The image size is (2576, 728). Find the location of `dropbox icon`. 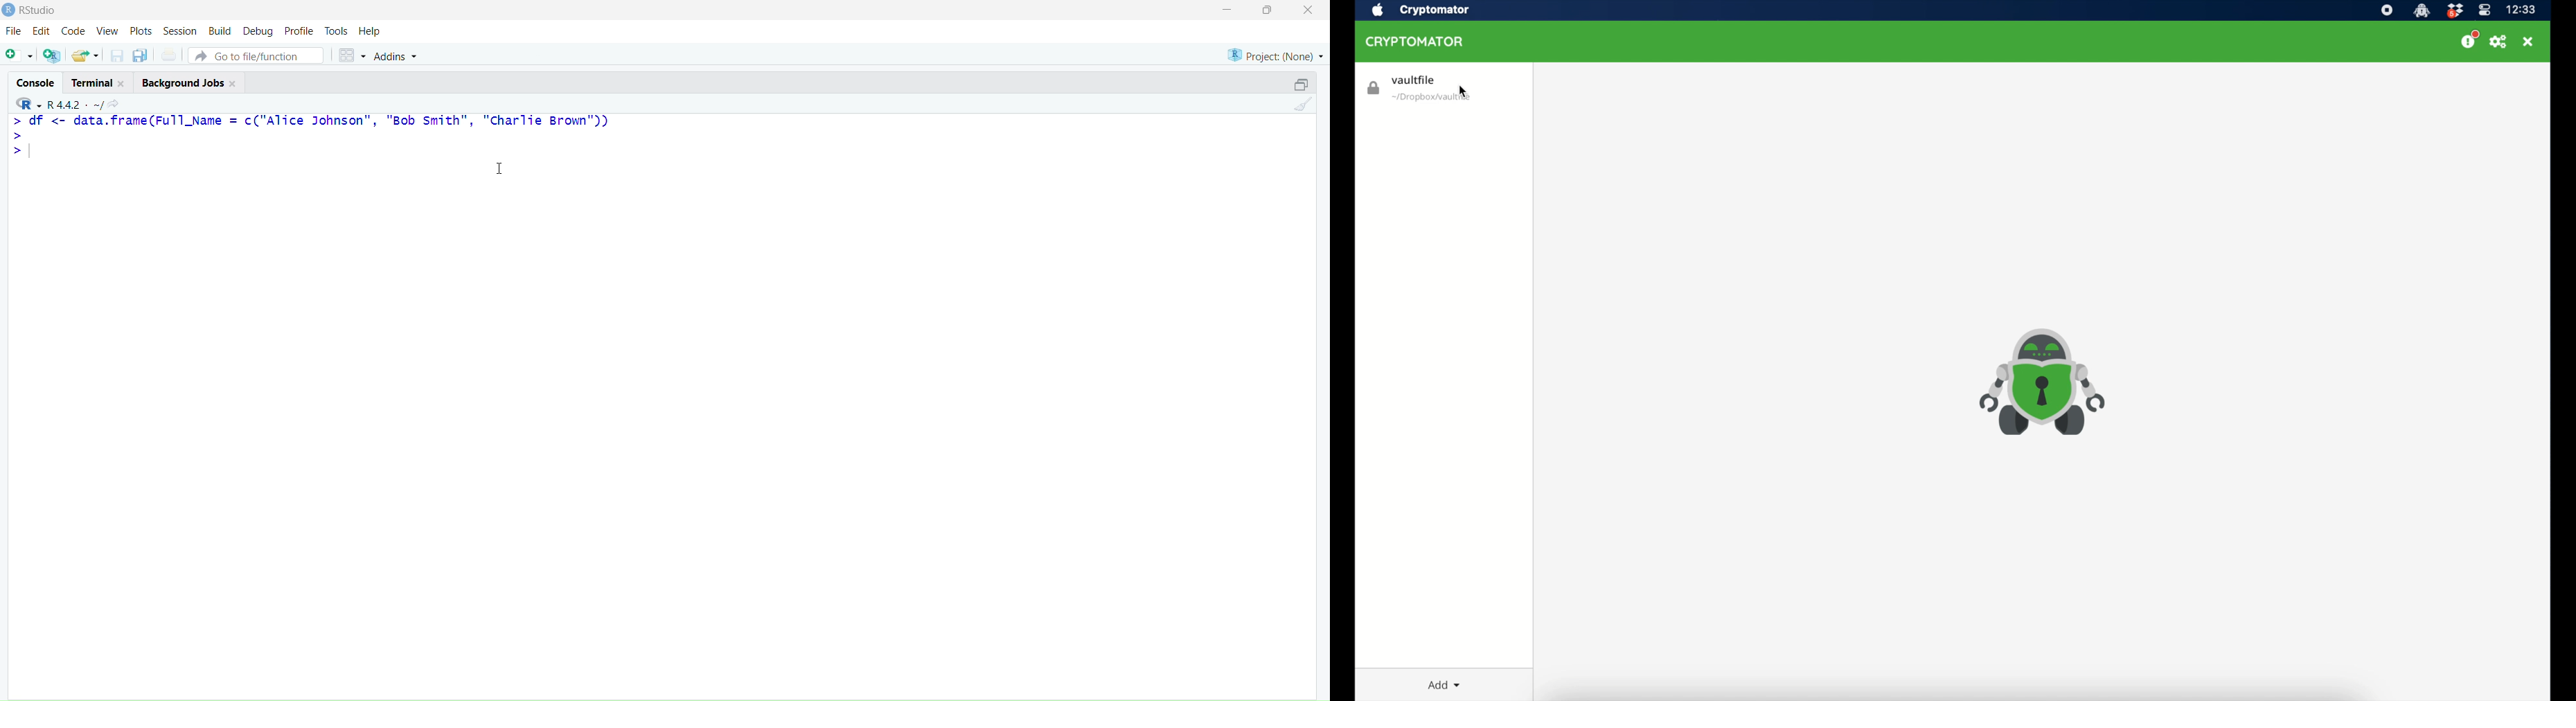

dropbox icon is located at coordinates (2455, 10).